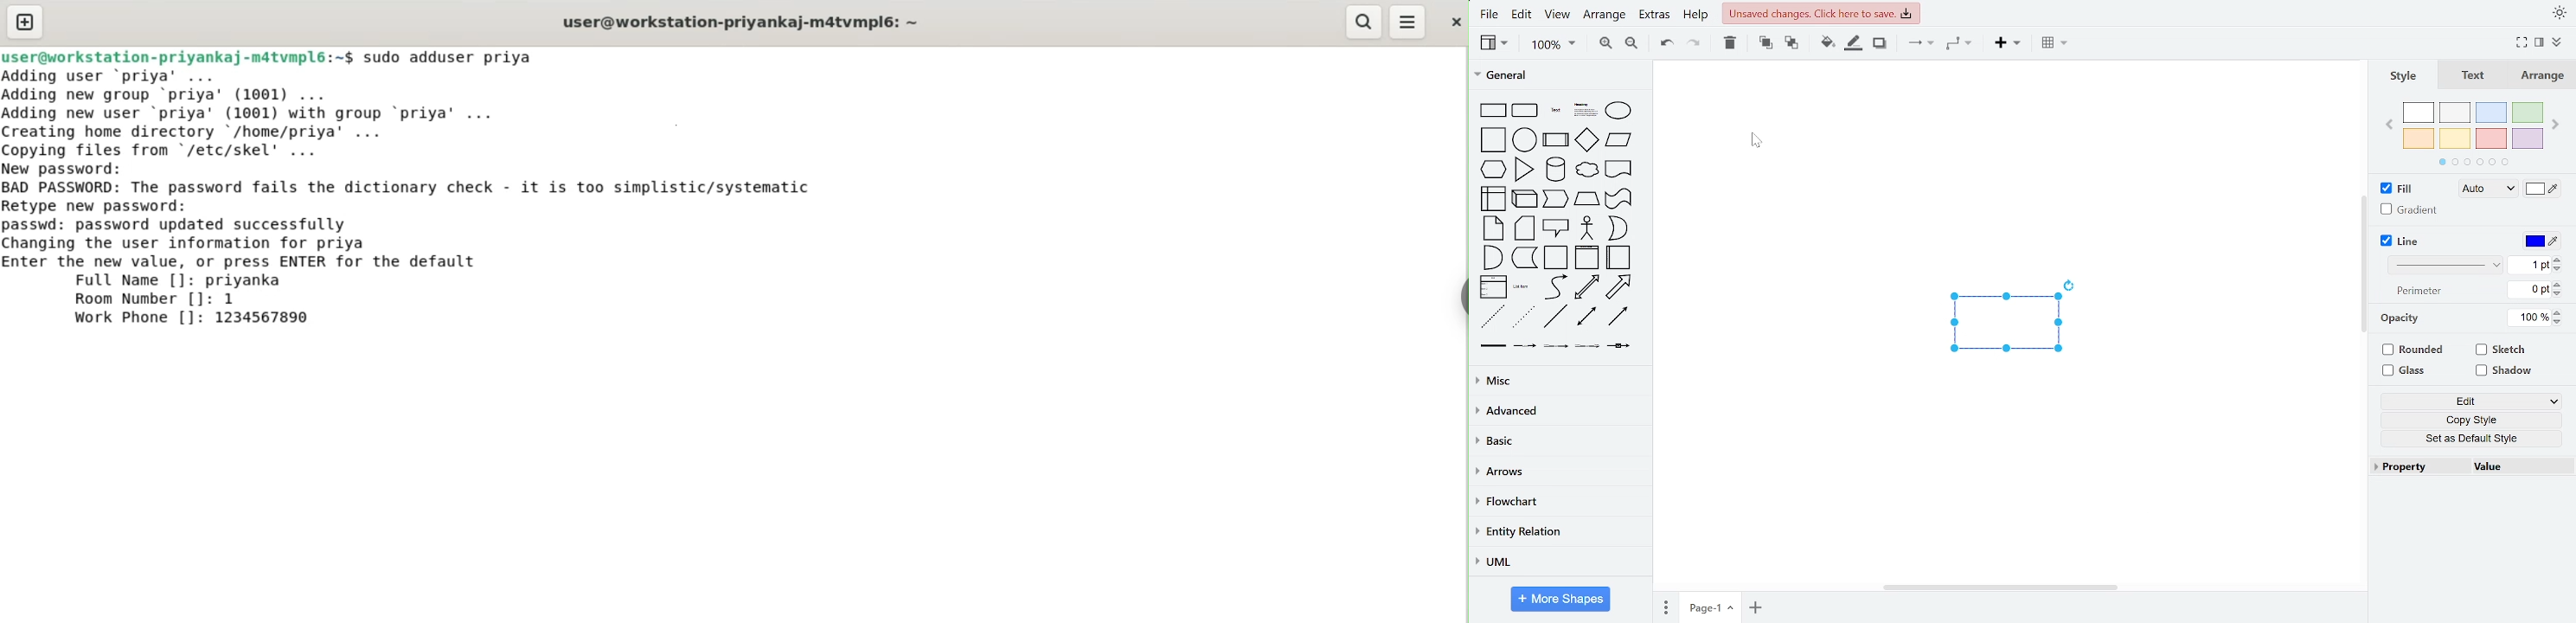 This screenshot has width=2576, height=644. Describe the element at coordinates (1656, 16) in the screenshot. I see `extras` at that location.